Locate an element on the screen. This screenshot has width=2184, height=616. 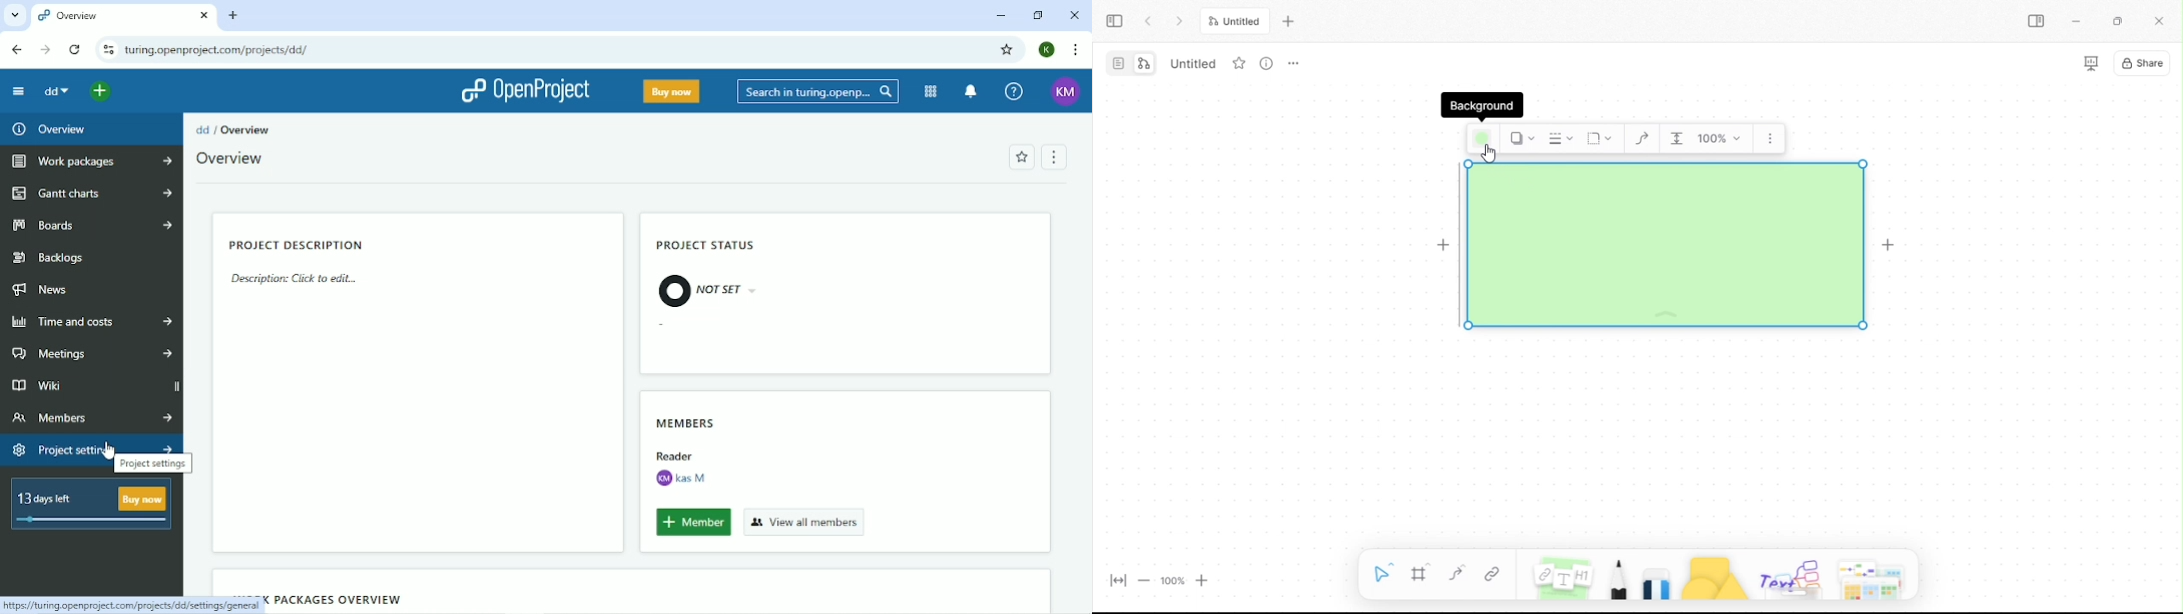
zoom out is located at coordinates (1144, 580).